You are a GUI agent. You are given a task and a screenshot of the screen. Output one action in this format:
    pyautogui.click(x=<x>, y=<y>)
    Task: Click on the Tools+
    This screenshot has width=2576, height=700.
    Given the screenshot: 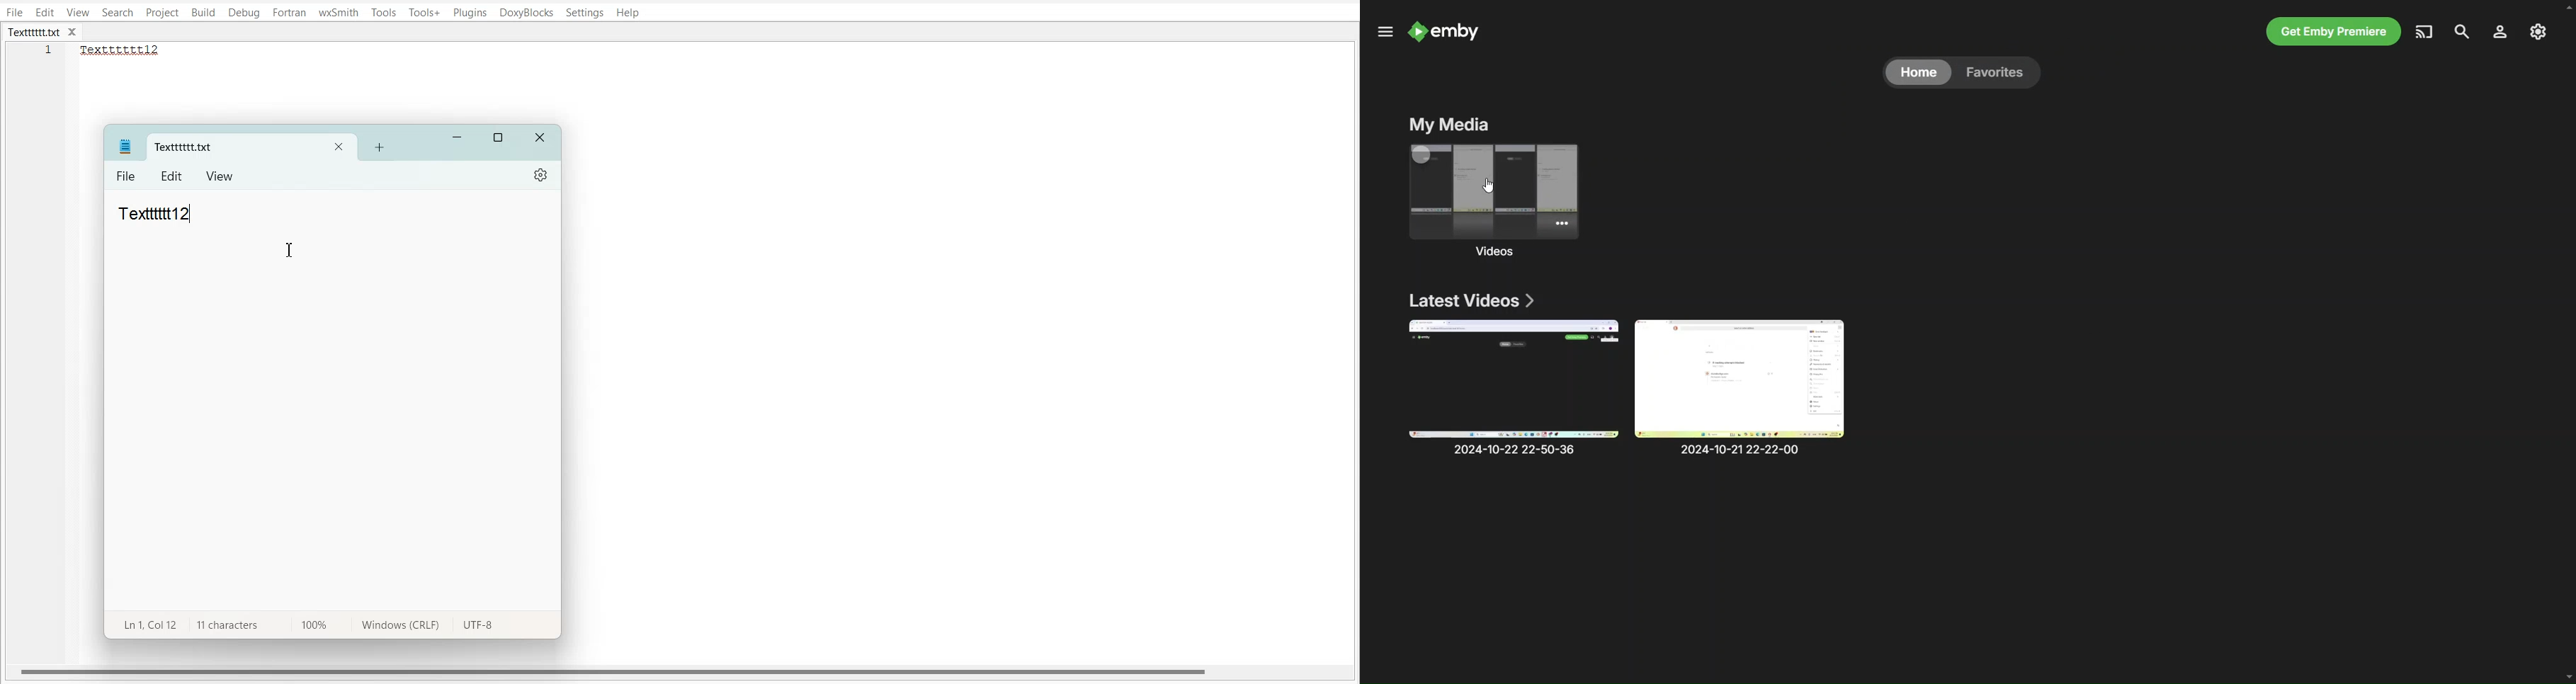 What is the action you would take?
    pyautogui.click(x=425, y=13)
    